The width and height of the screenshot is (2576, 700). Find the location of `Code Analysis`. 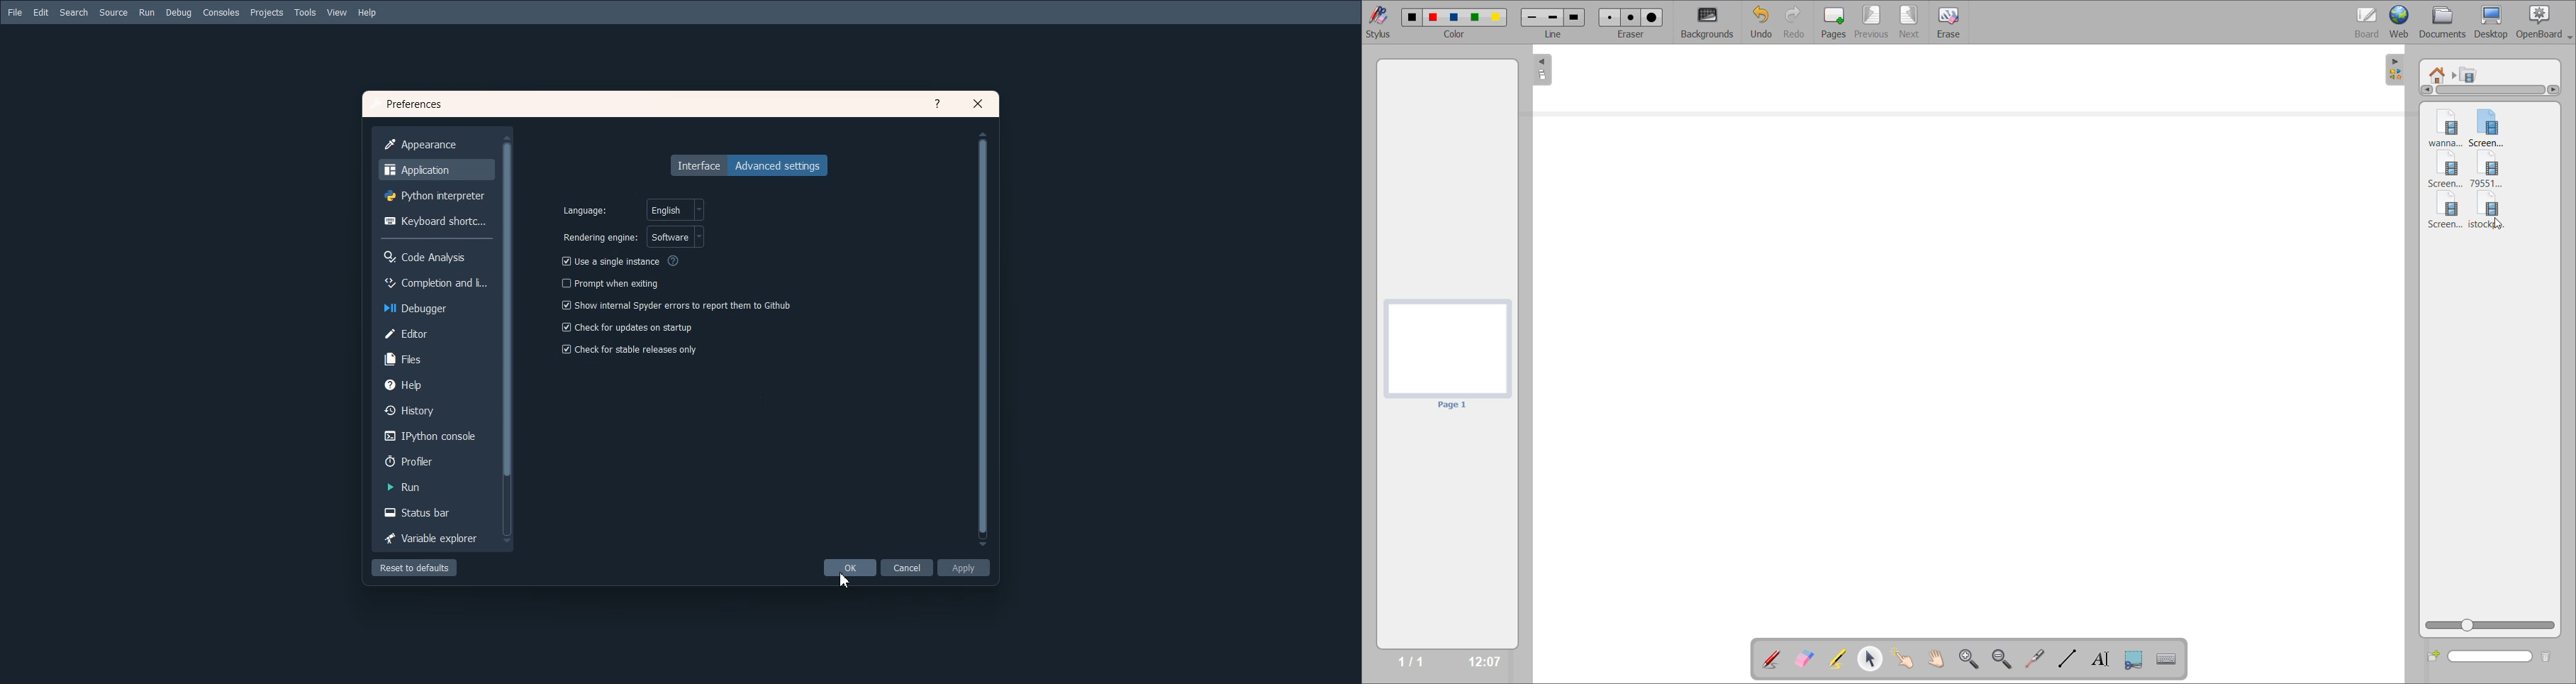

Code Analysis is located at coordinates (435, 255).